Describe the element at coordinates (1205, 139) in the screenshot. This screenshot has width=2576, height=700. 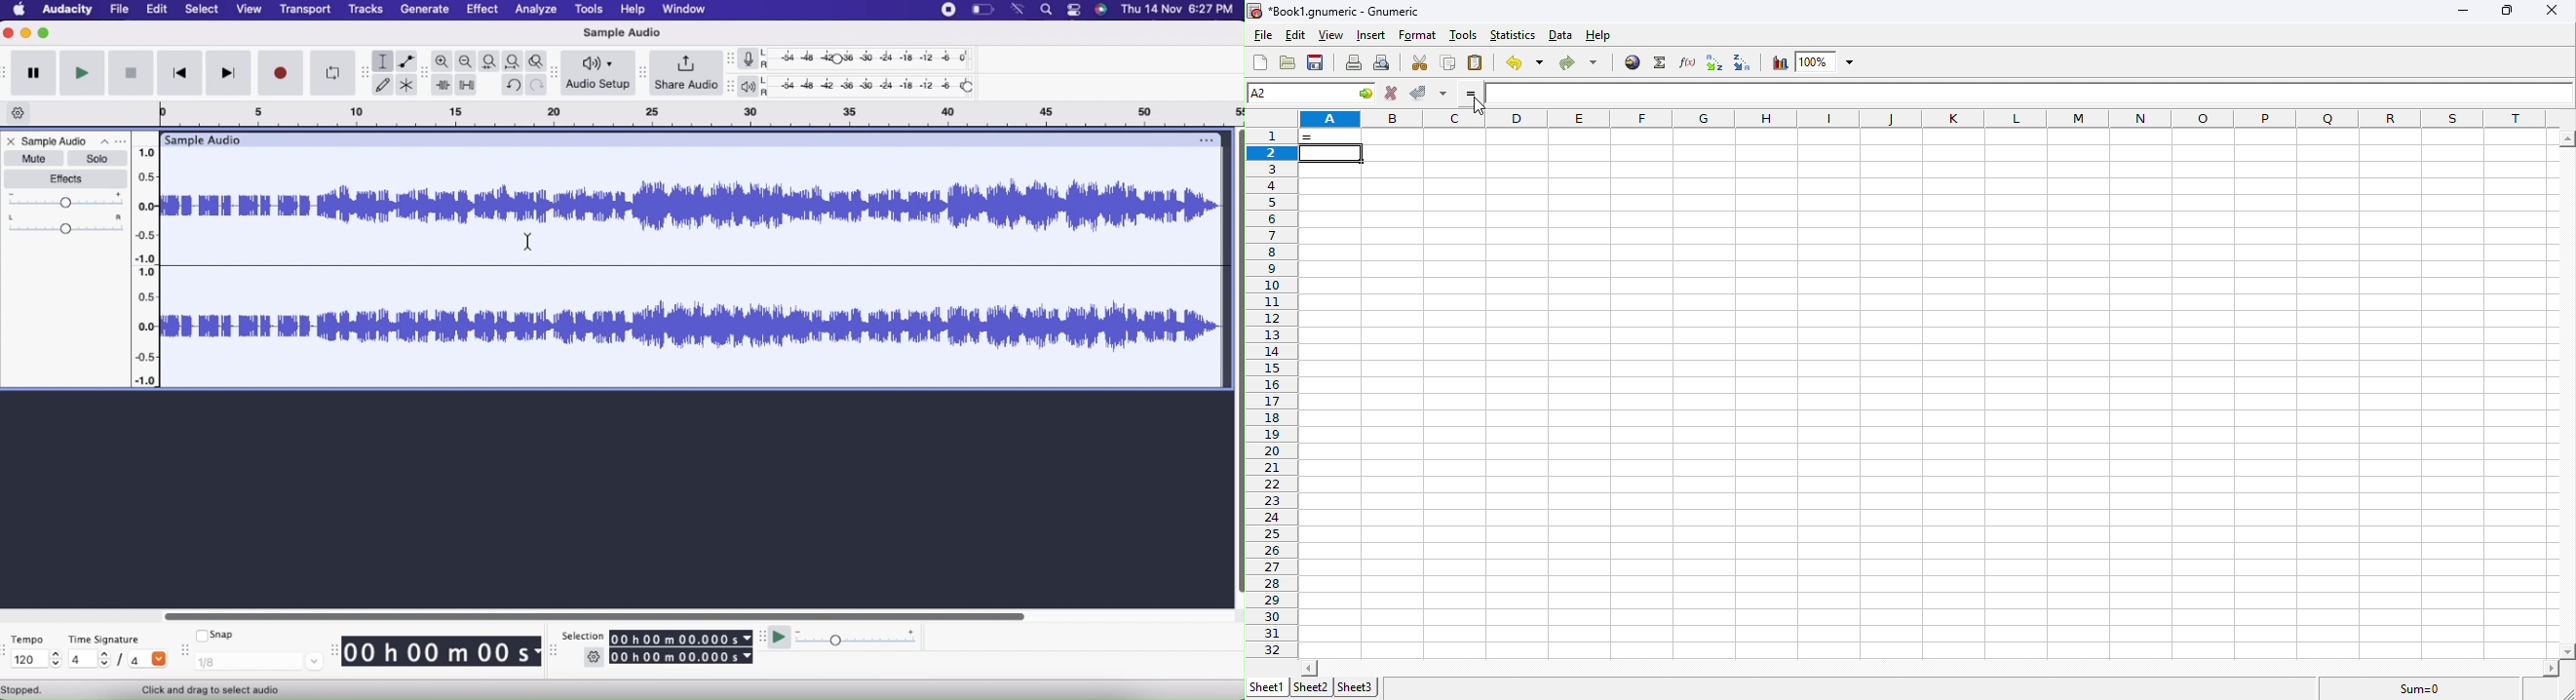
I see `options` at that location.